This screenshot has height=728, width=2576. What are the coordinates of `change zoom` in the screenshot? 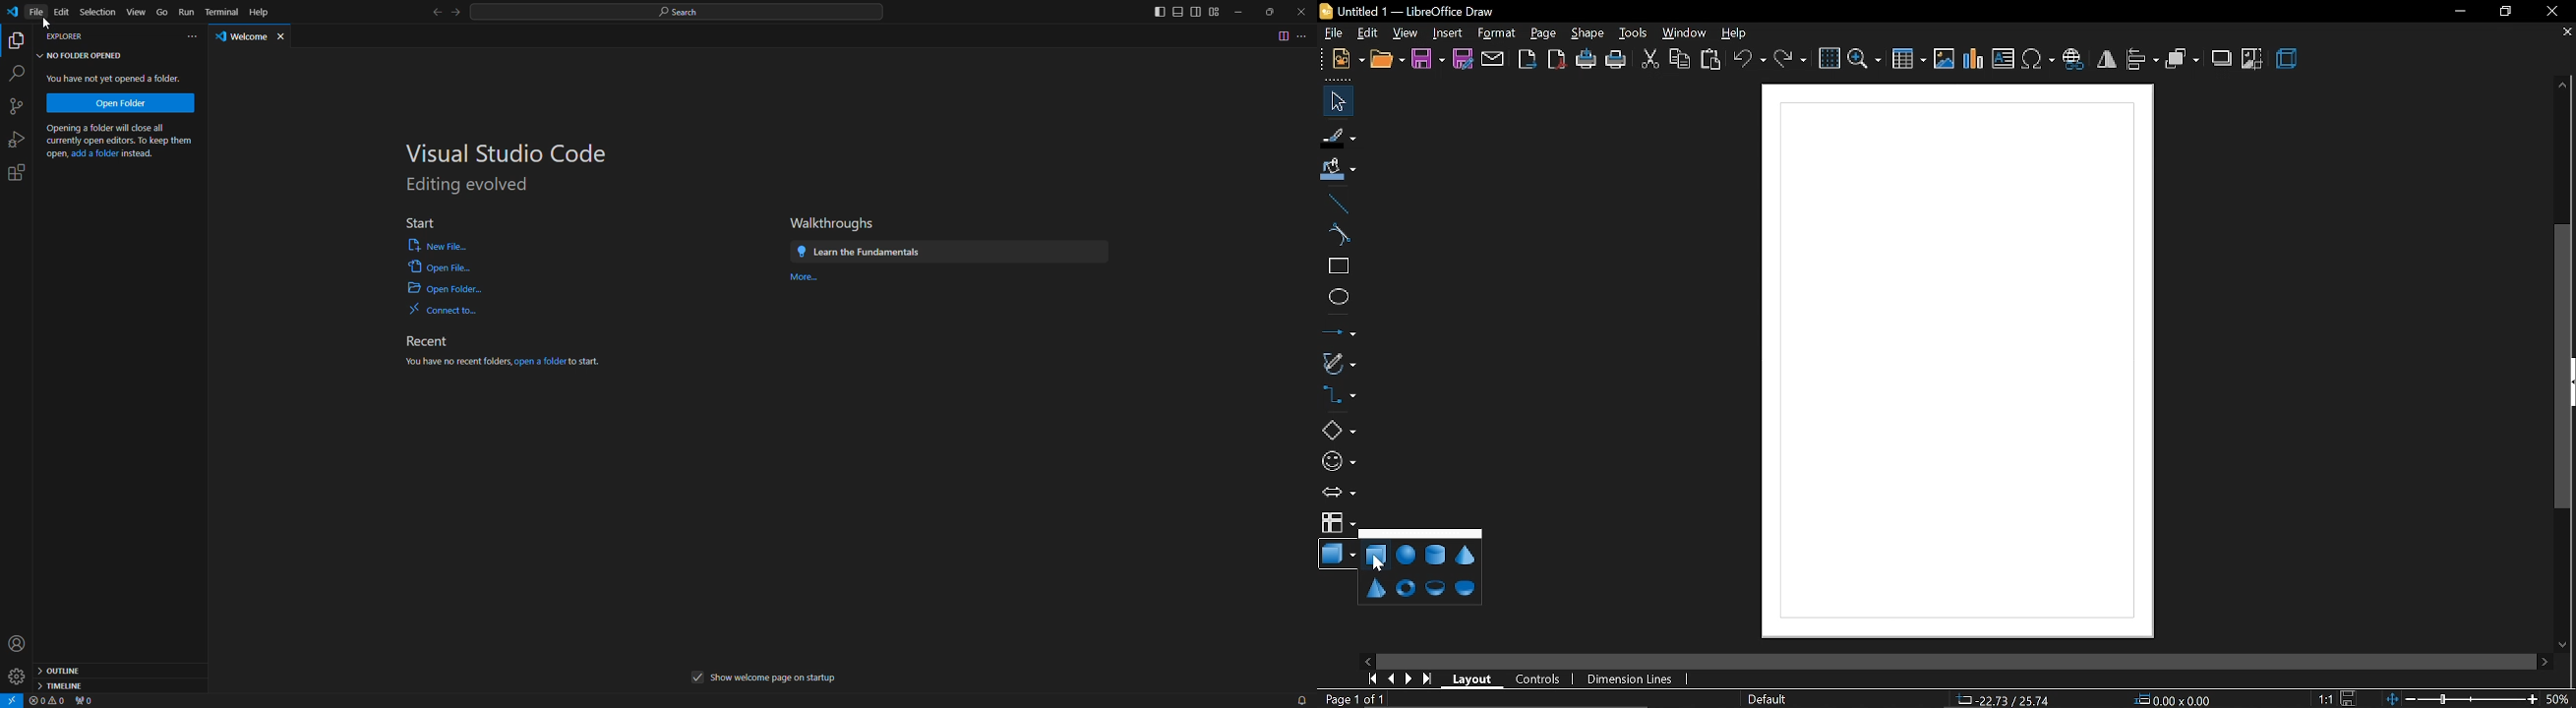 It's located at (2458, 700).